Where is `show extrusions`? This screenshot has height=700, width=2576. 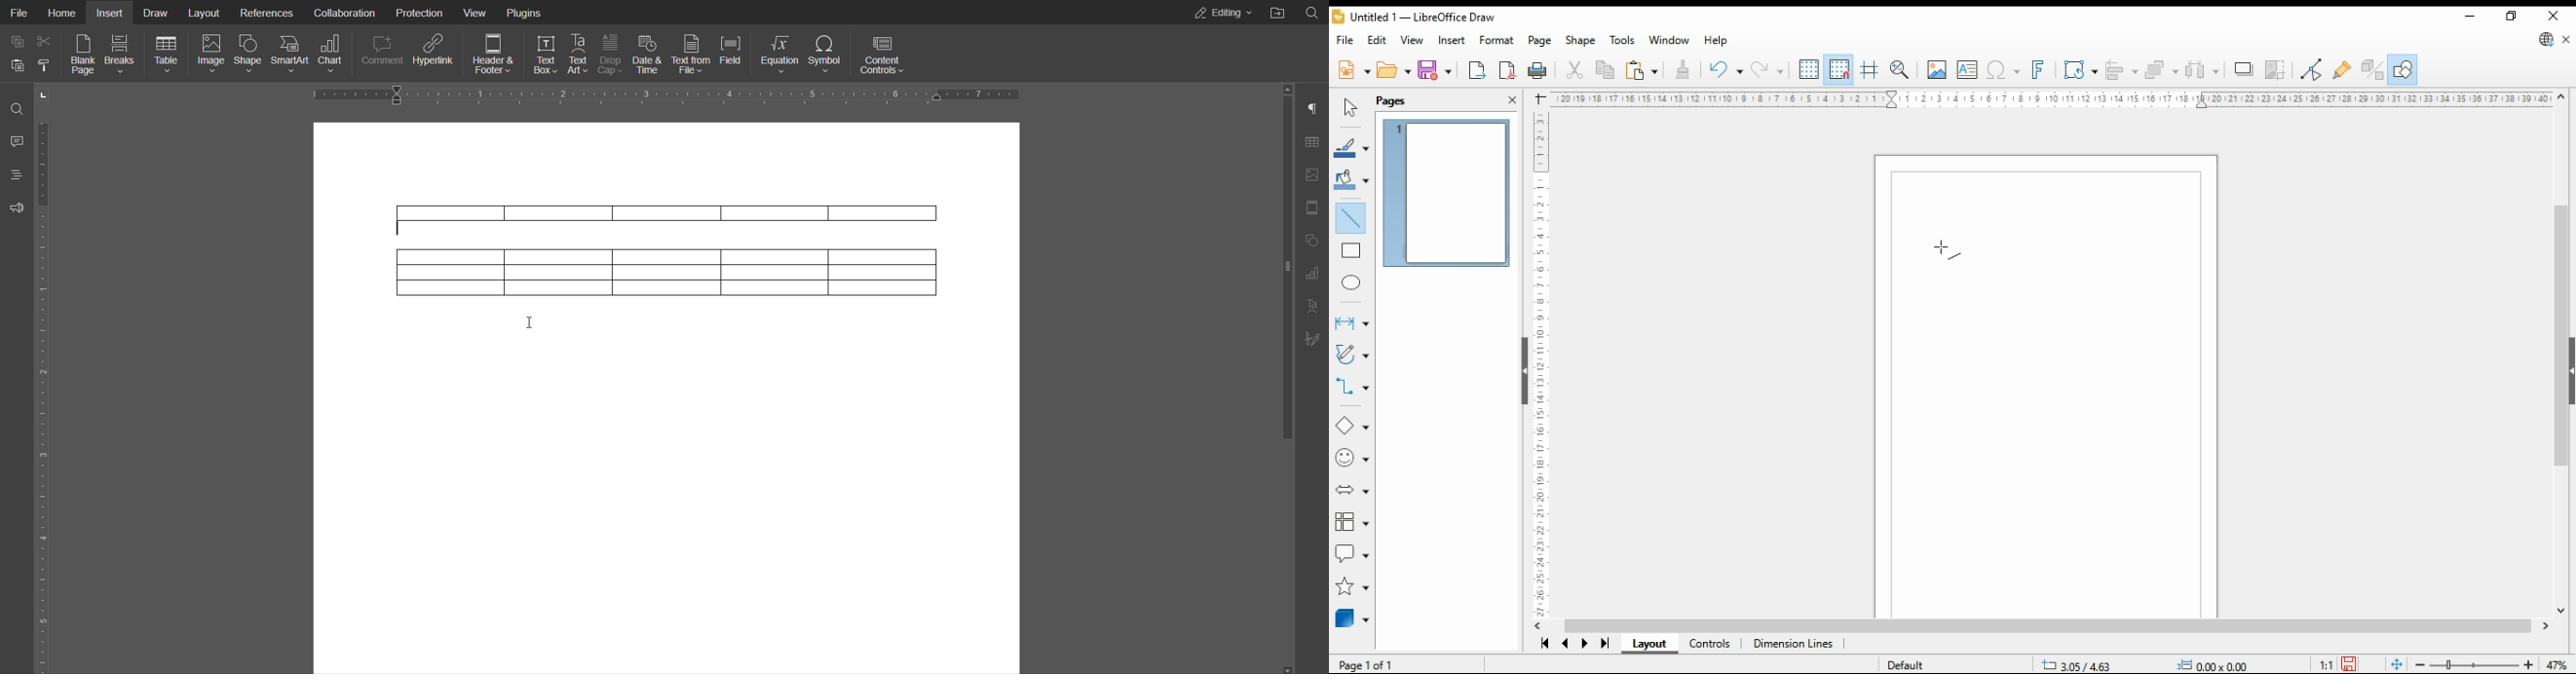 show extrusions is located at coordinates (2371, 69).